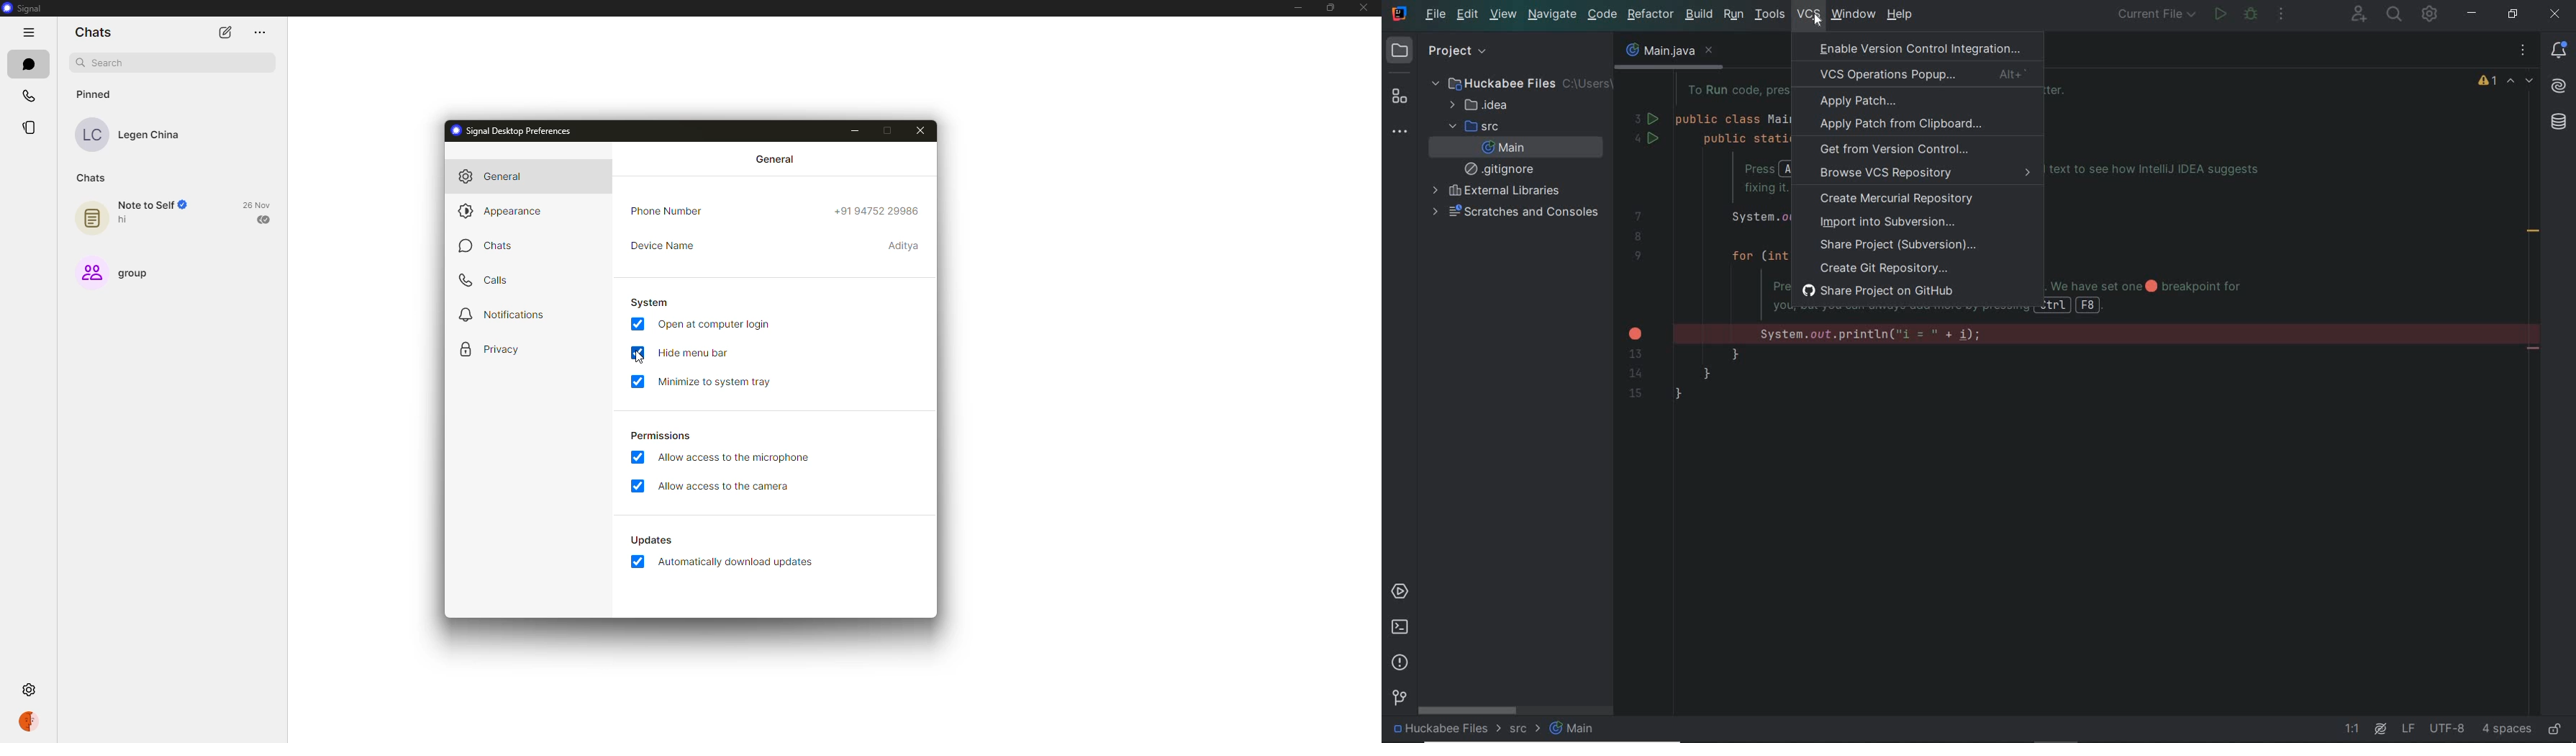 The image size is (2576, 756). What do you see at coordinates (117, 271) in the screenshot?
I see `group` at bounding box center [117, 271].